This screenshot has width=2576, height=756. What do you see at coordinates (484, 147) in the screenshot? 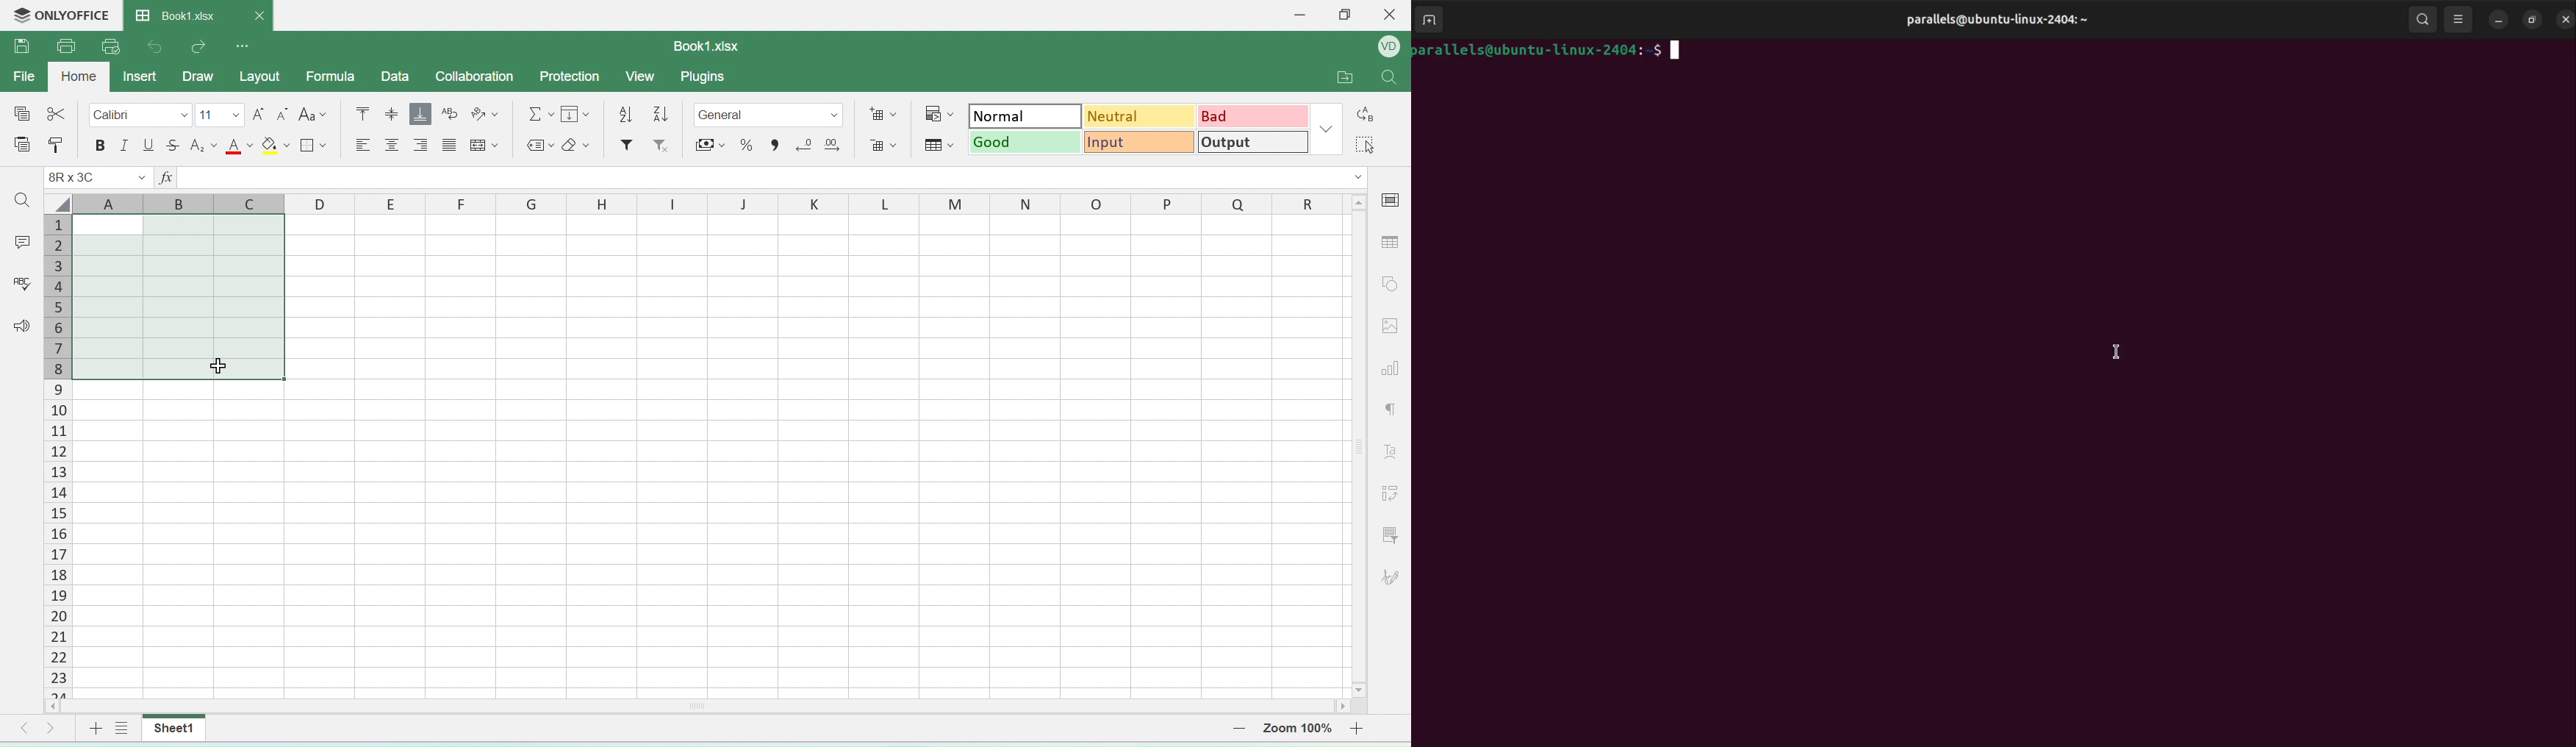
I see `merge cells` at bounding box center [484, 147].